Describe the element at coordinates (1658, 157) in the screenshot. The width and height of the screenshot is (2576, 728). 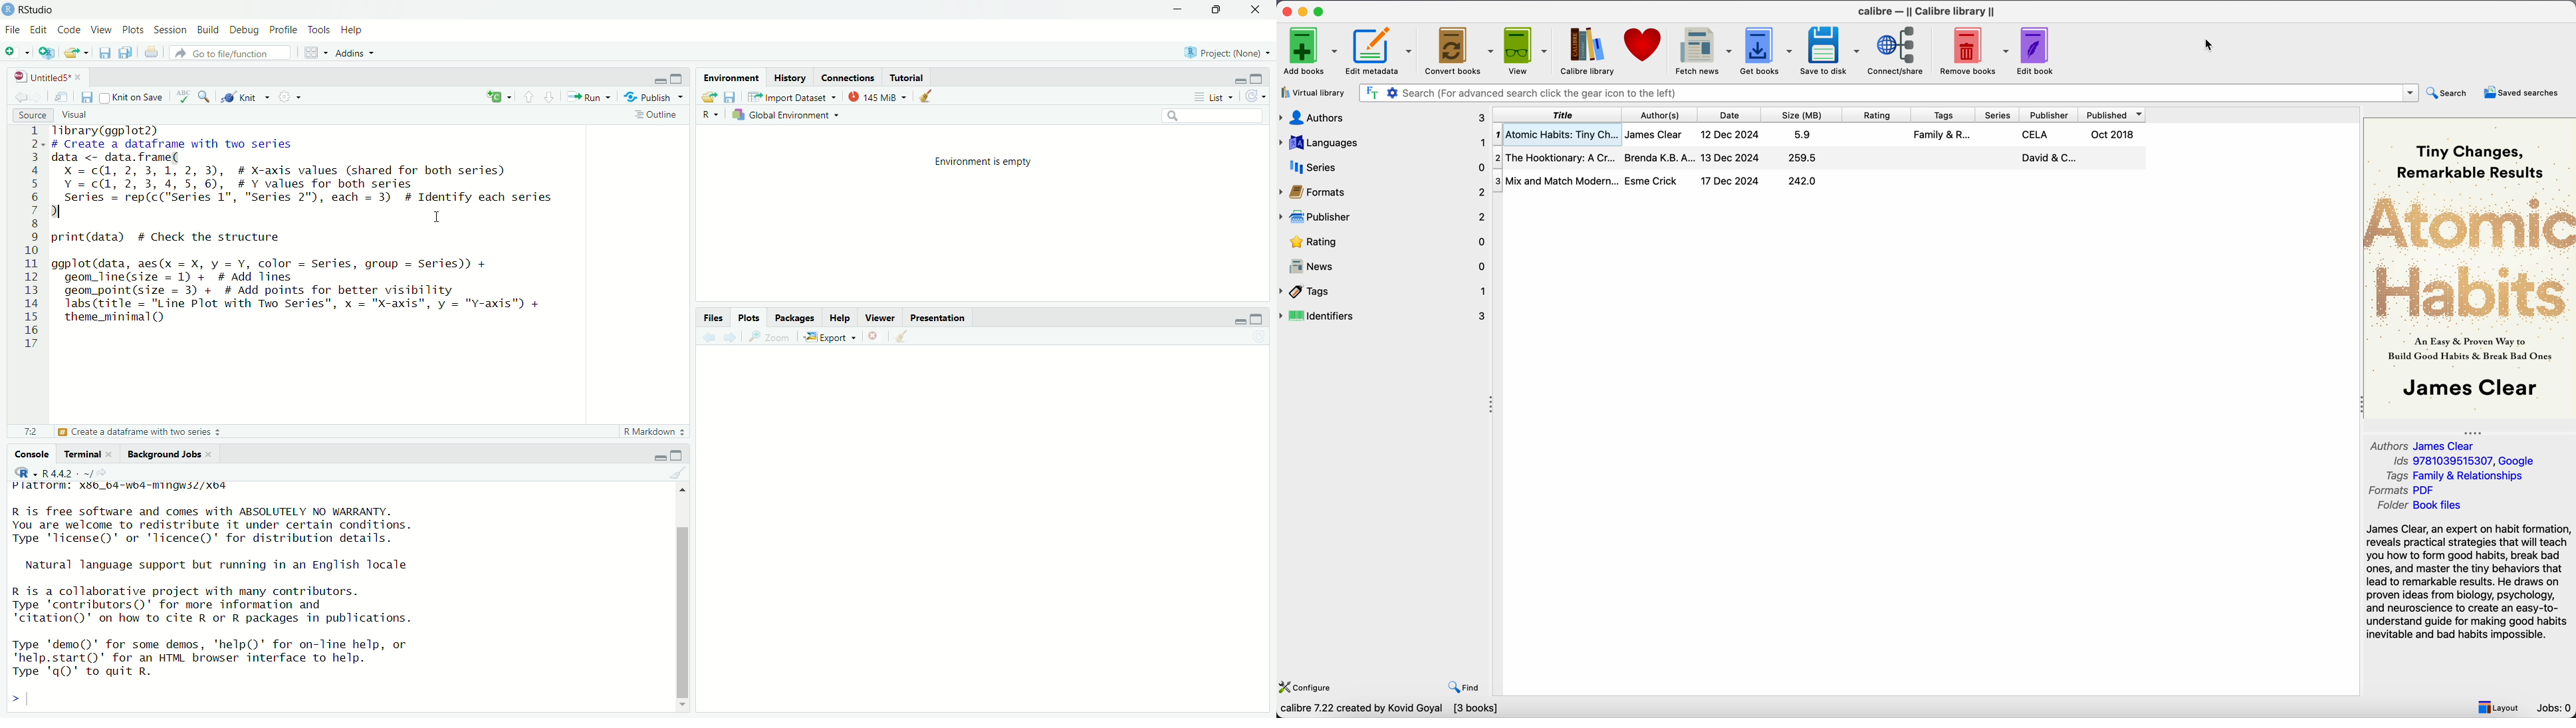
I see `Brenda K.B.A...` at that location.